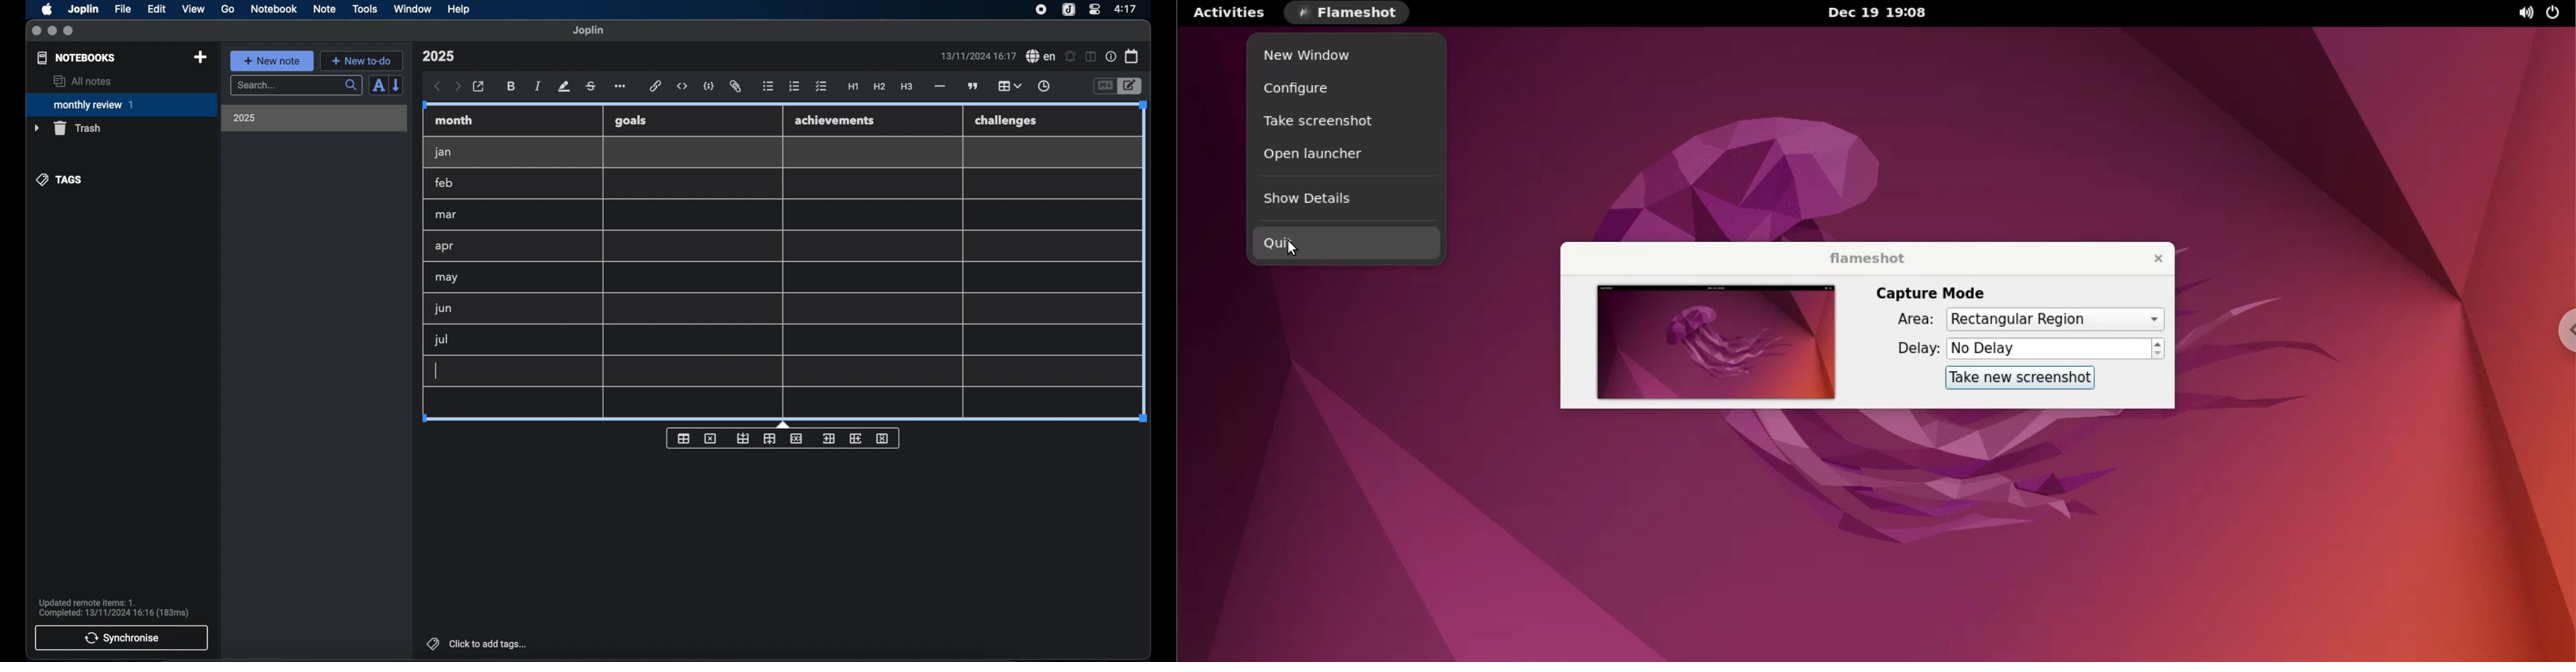  What do you see at coordinates (974, 86) in the screenshot?
I see `block quotes` at bounding box center [974, 86].